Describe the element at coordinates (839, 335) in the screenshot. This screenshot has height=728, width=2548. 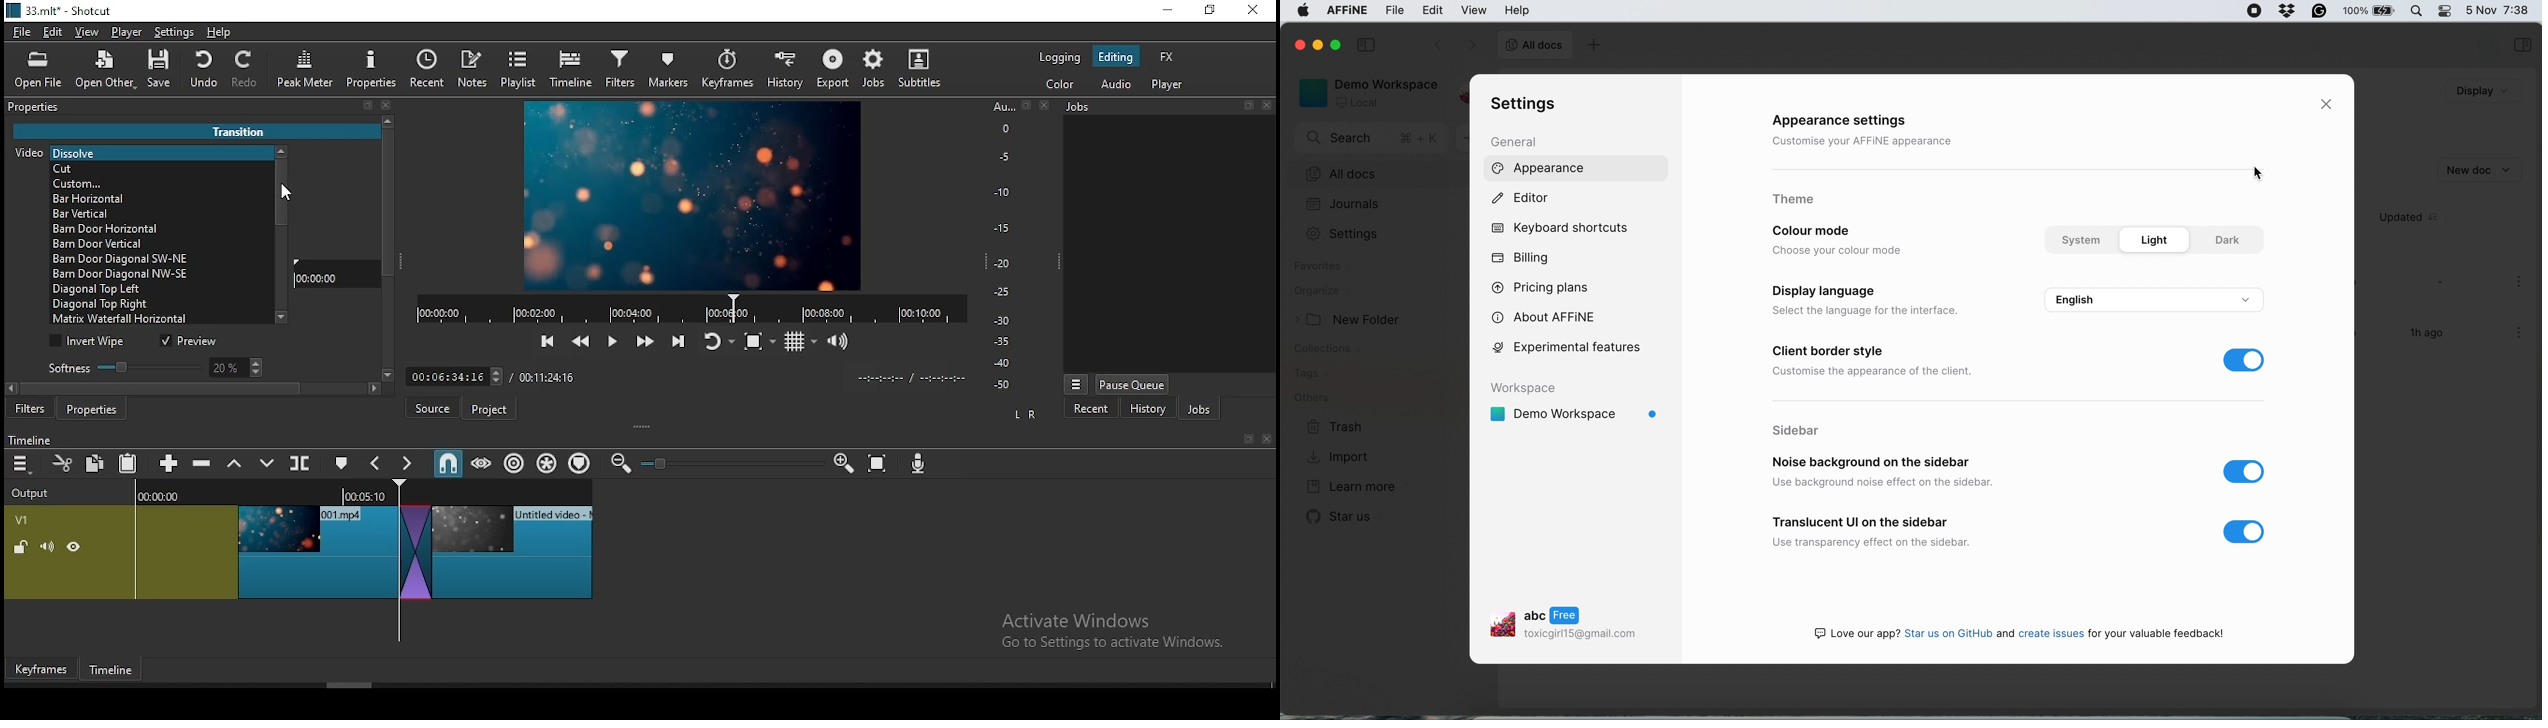
I see `show video volume control` at that location.